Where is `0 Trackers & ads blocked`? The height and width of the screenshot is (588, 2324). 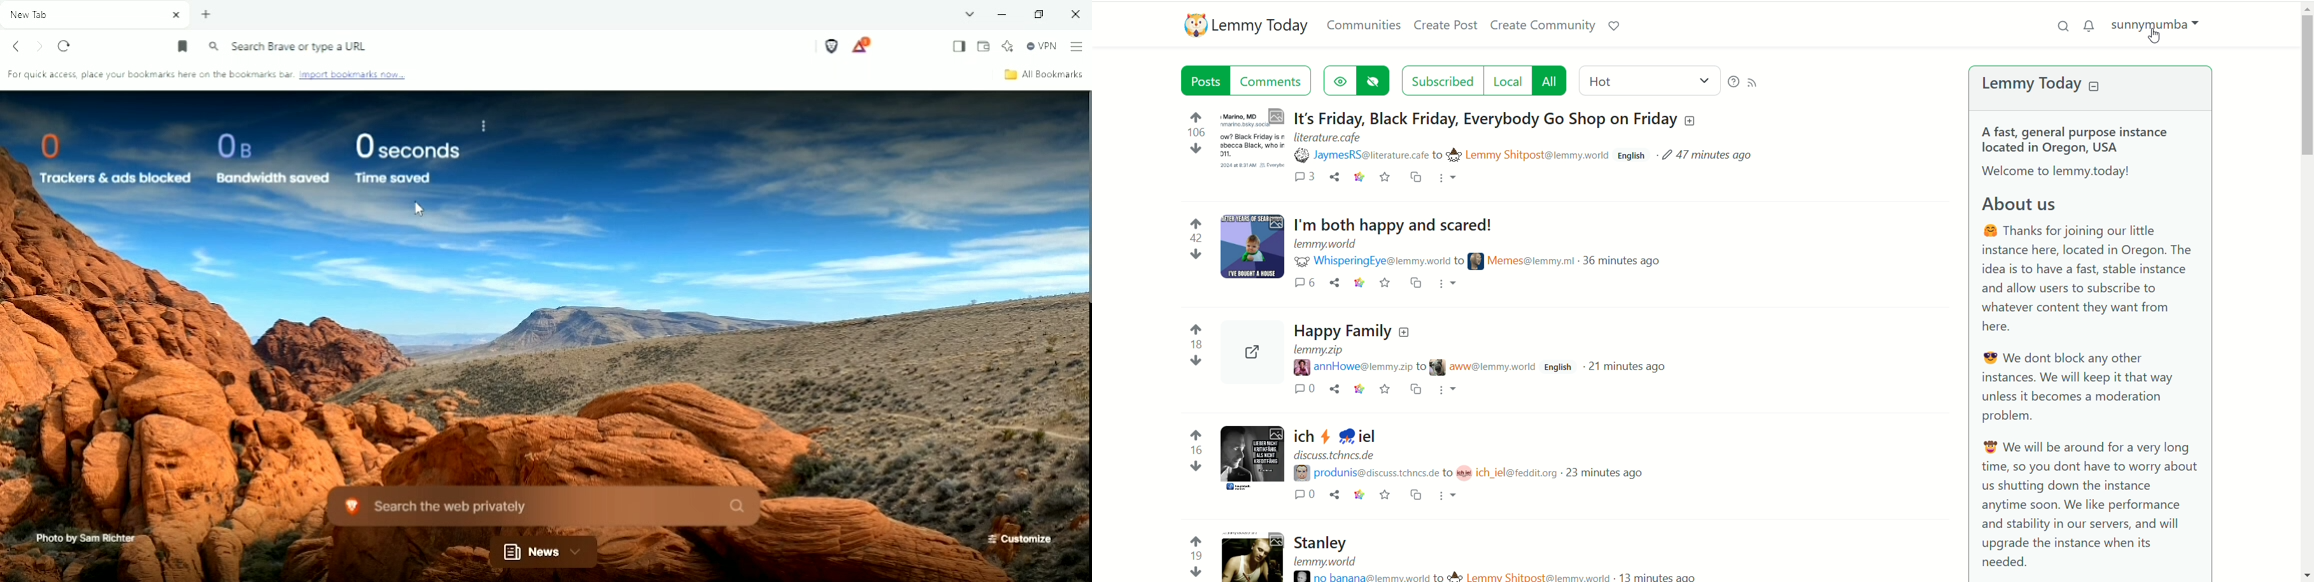 0 Trackers & ads blocked is located at coordinates (106, 156).